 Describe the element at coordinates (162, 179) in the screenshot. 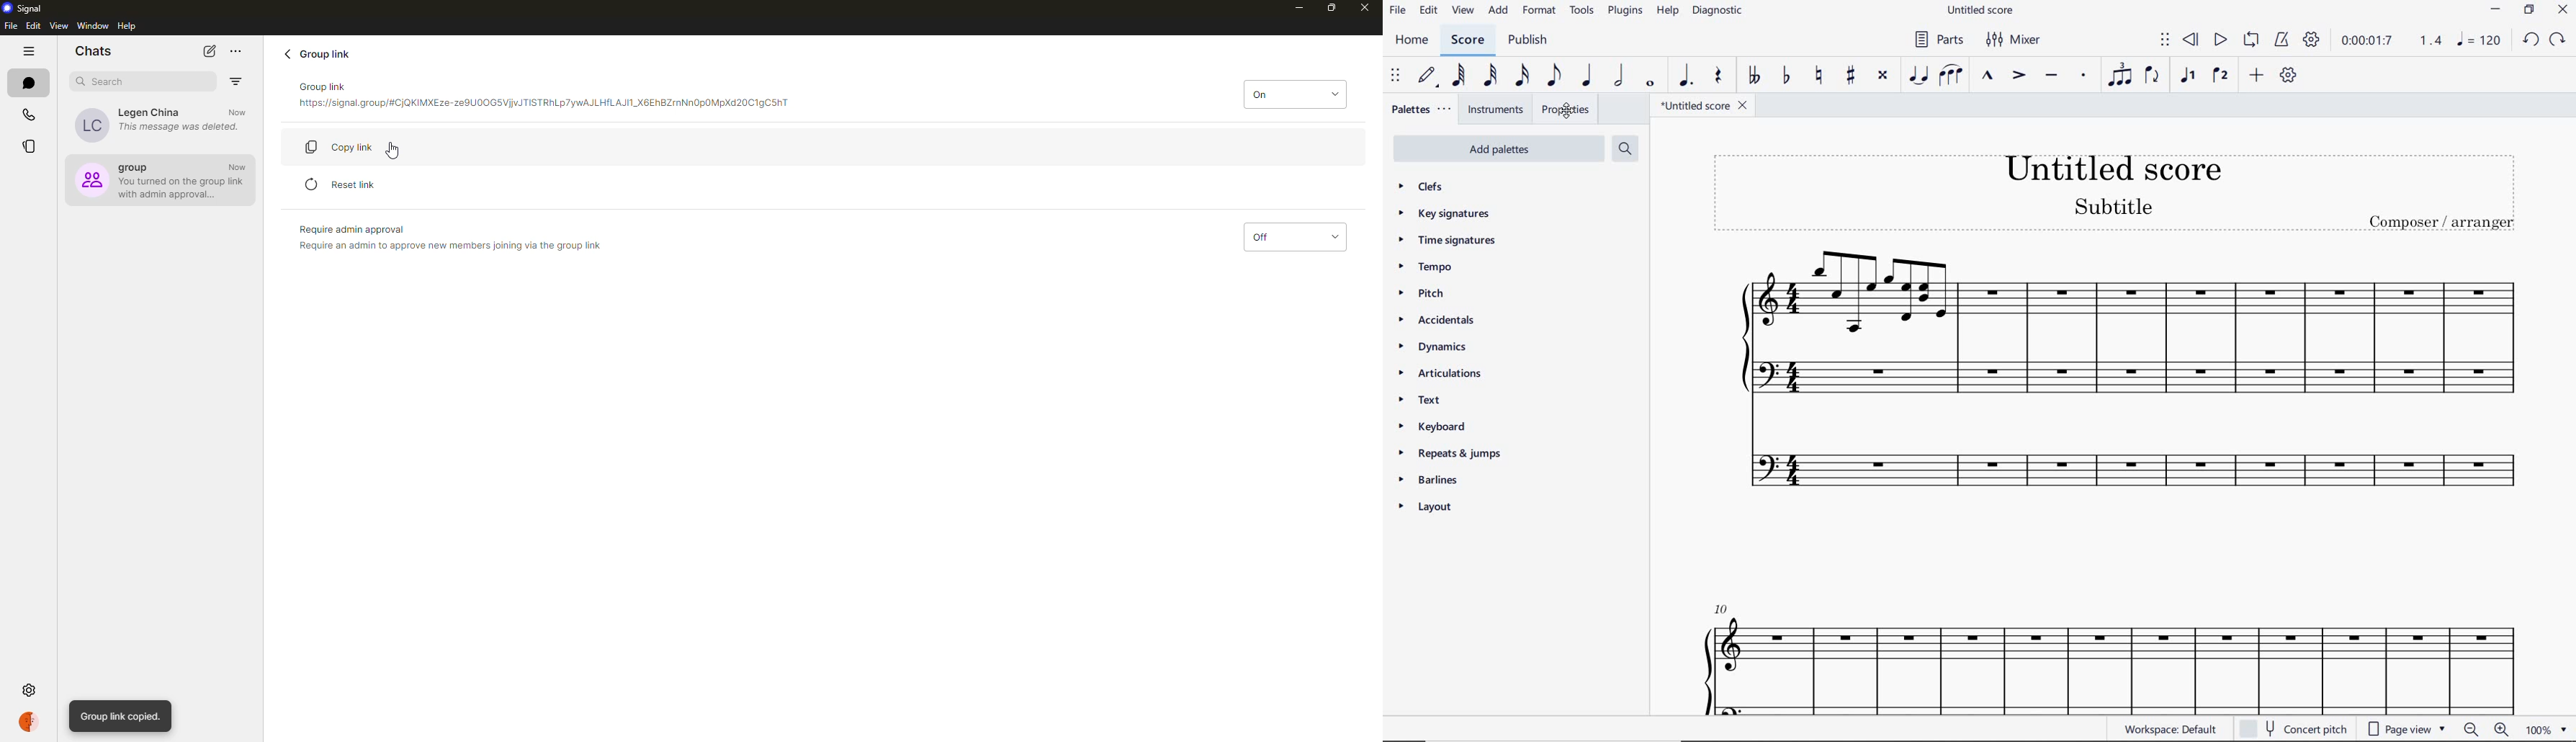

I see `group` at that location.